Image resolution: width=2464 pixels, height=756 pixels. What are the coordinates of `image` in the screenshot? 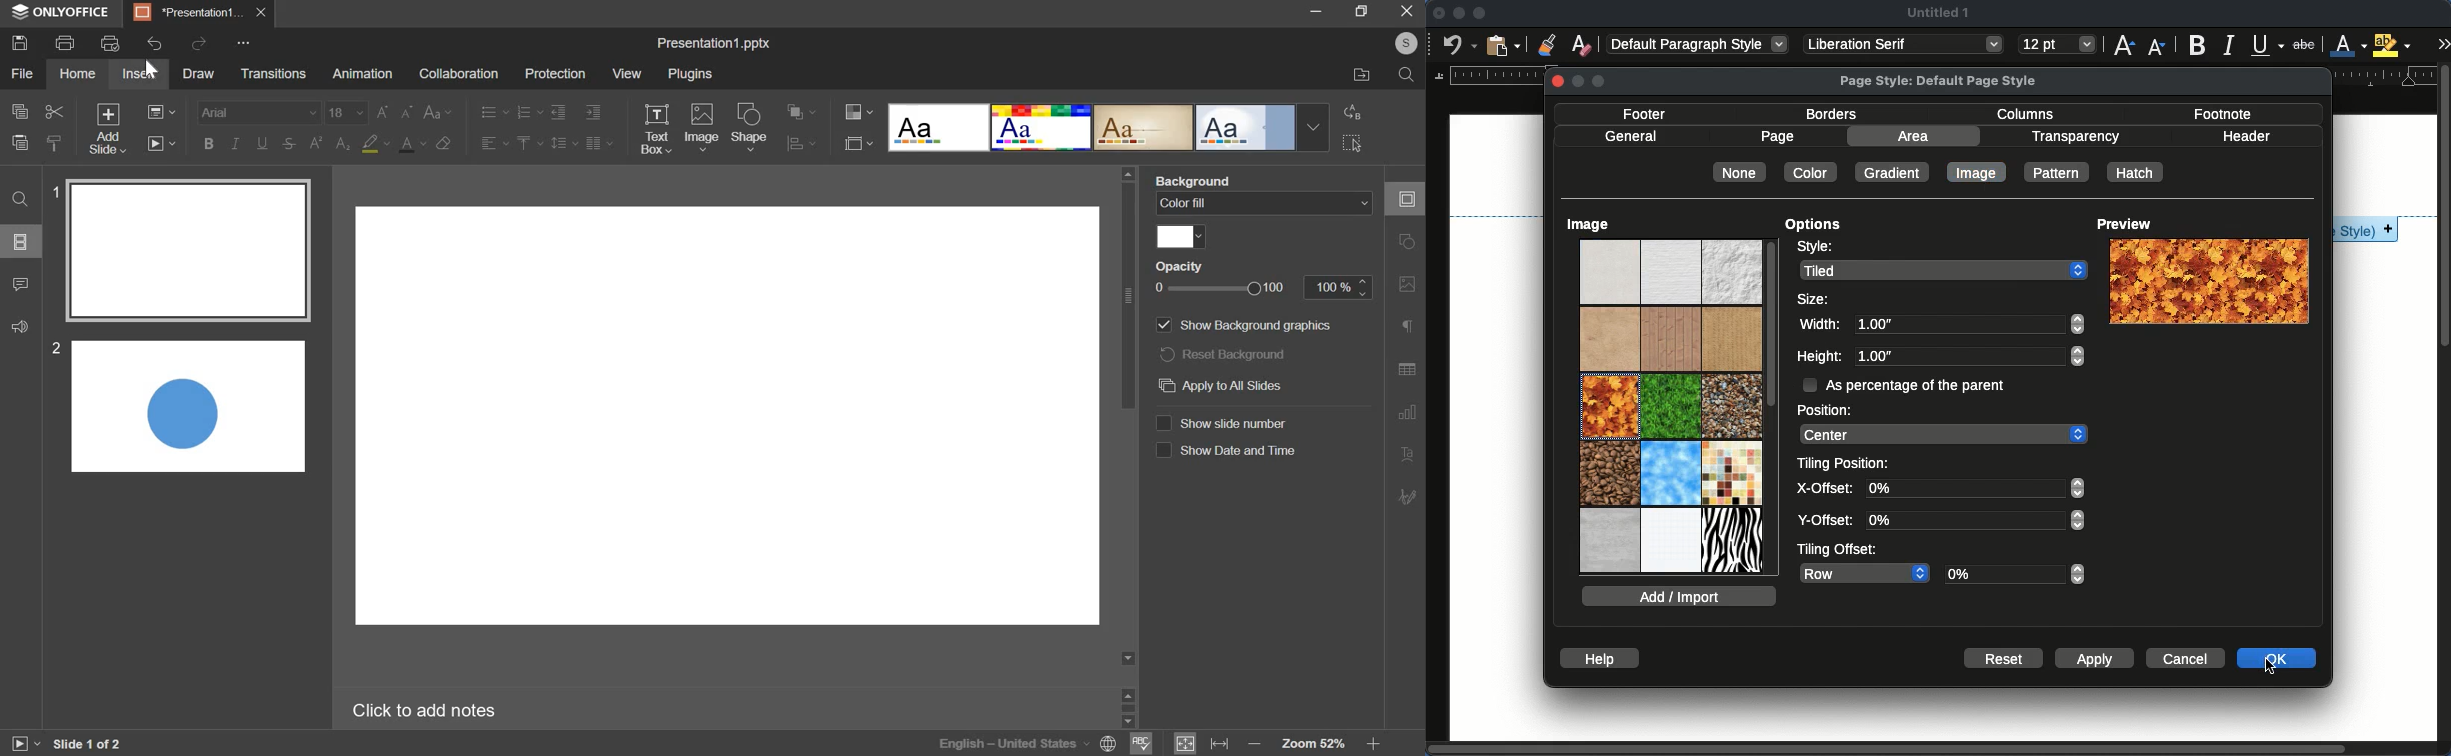 It's located at (700, 127).